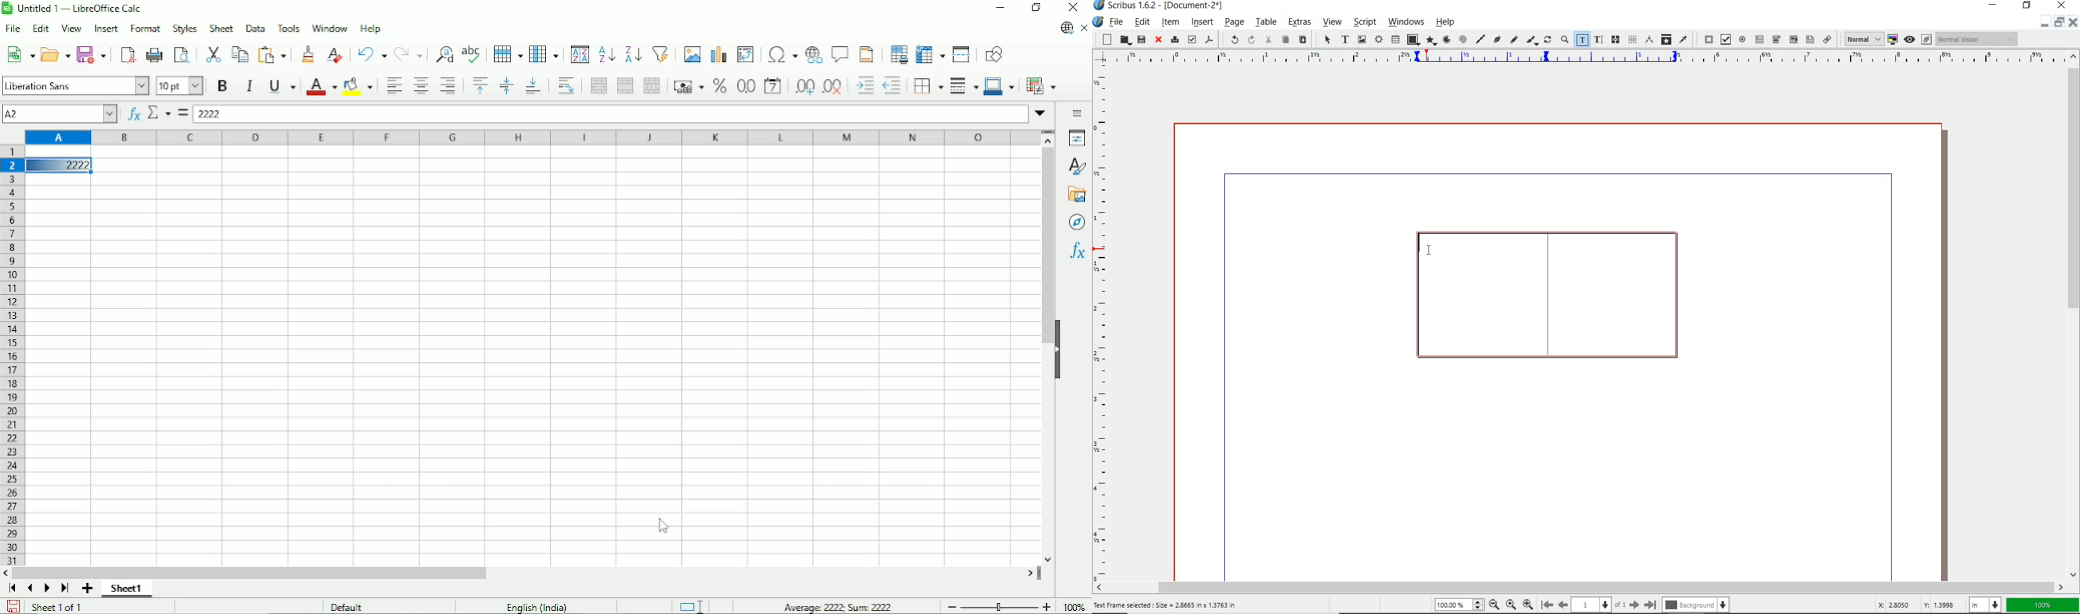  What do you see at coordinates (1547, 605) in the screenshot?
I see `go to first page` at bounding box center [1547, 605].